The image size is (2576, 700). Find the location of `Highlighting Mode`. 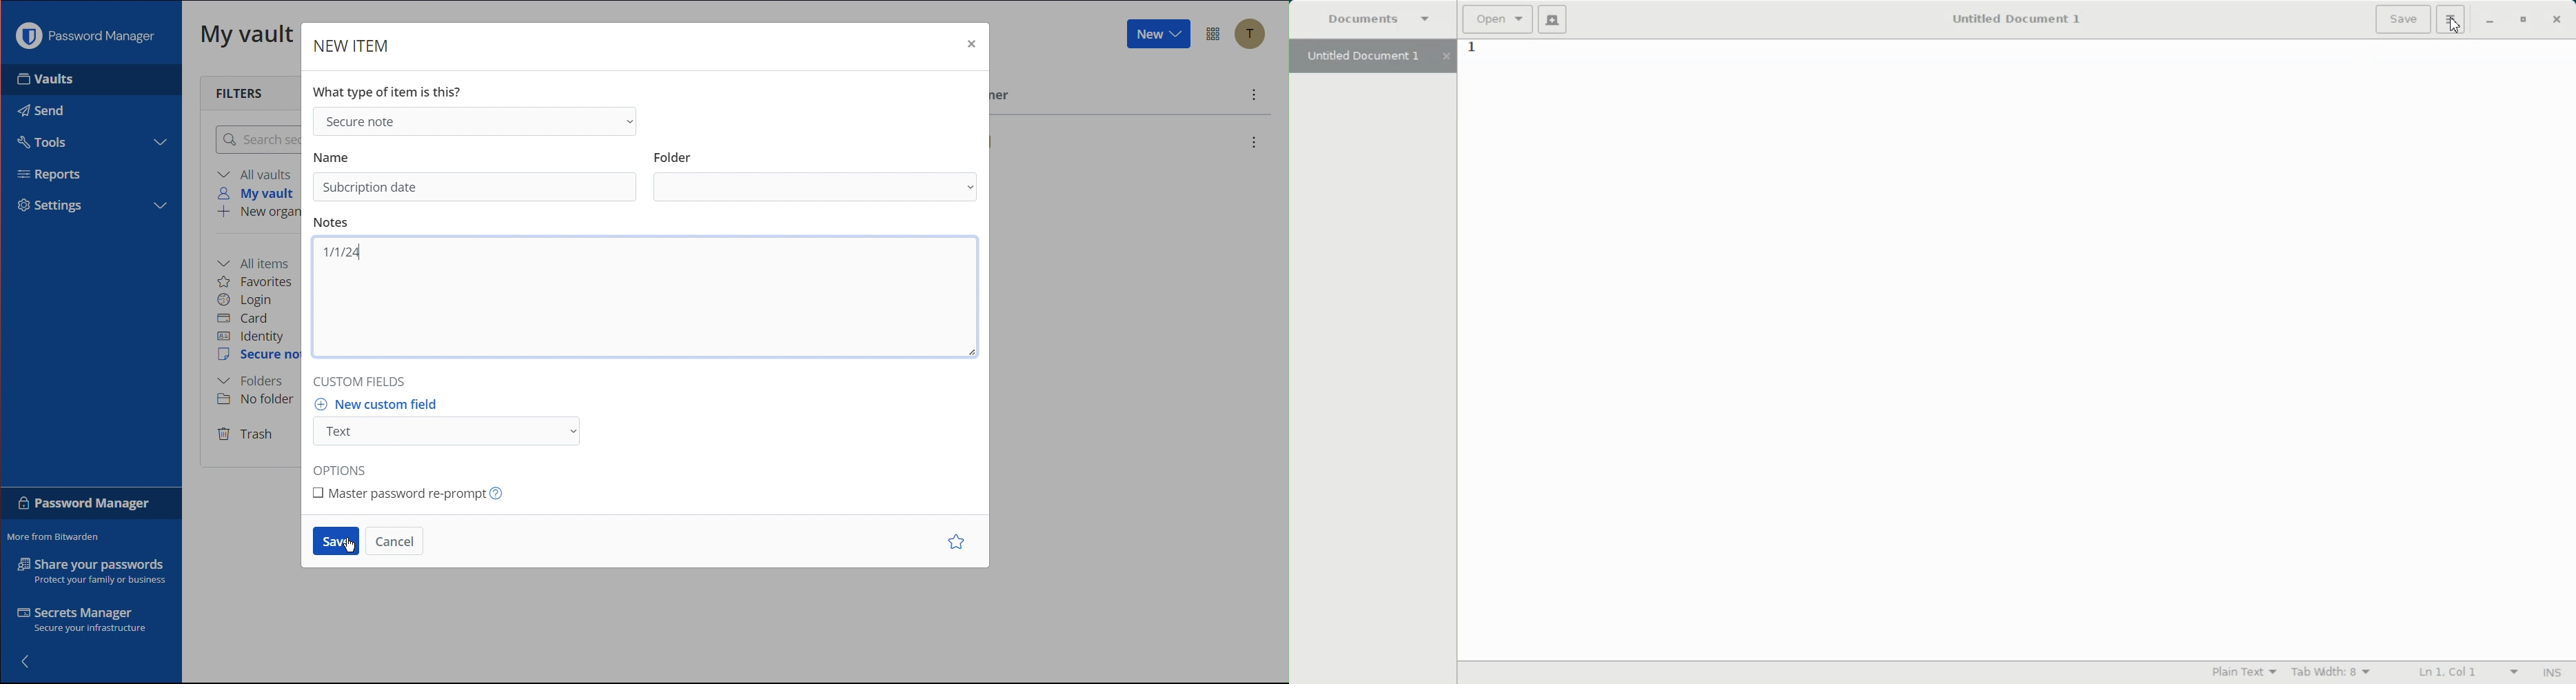

Highlighting Mode is located at coordinates (2245, 671).